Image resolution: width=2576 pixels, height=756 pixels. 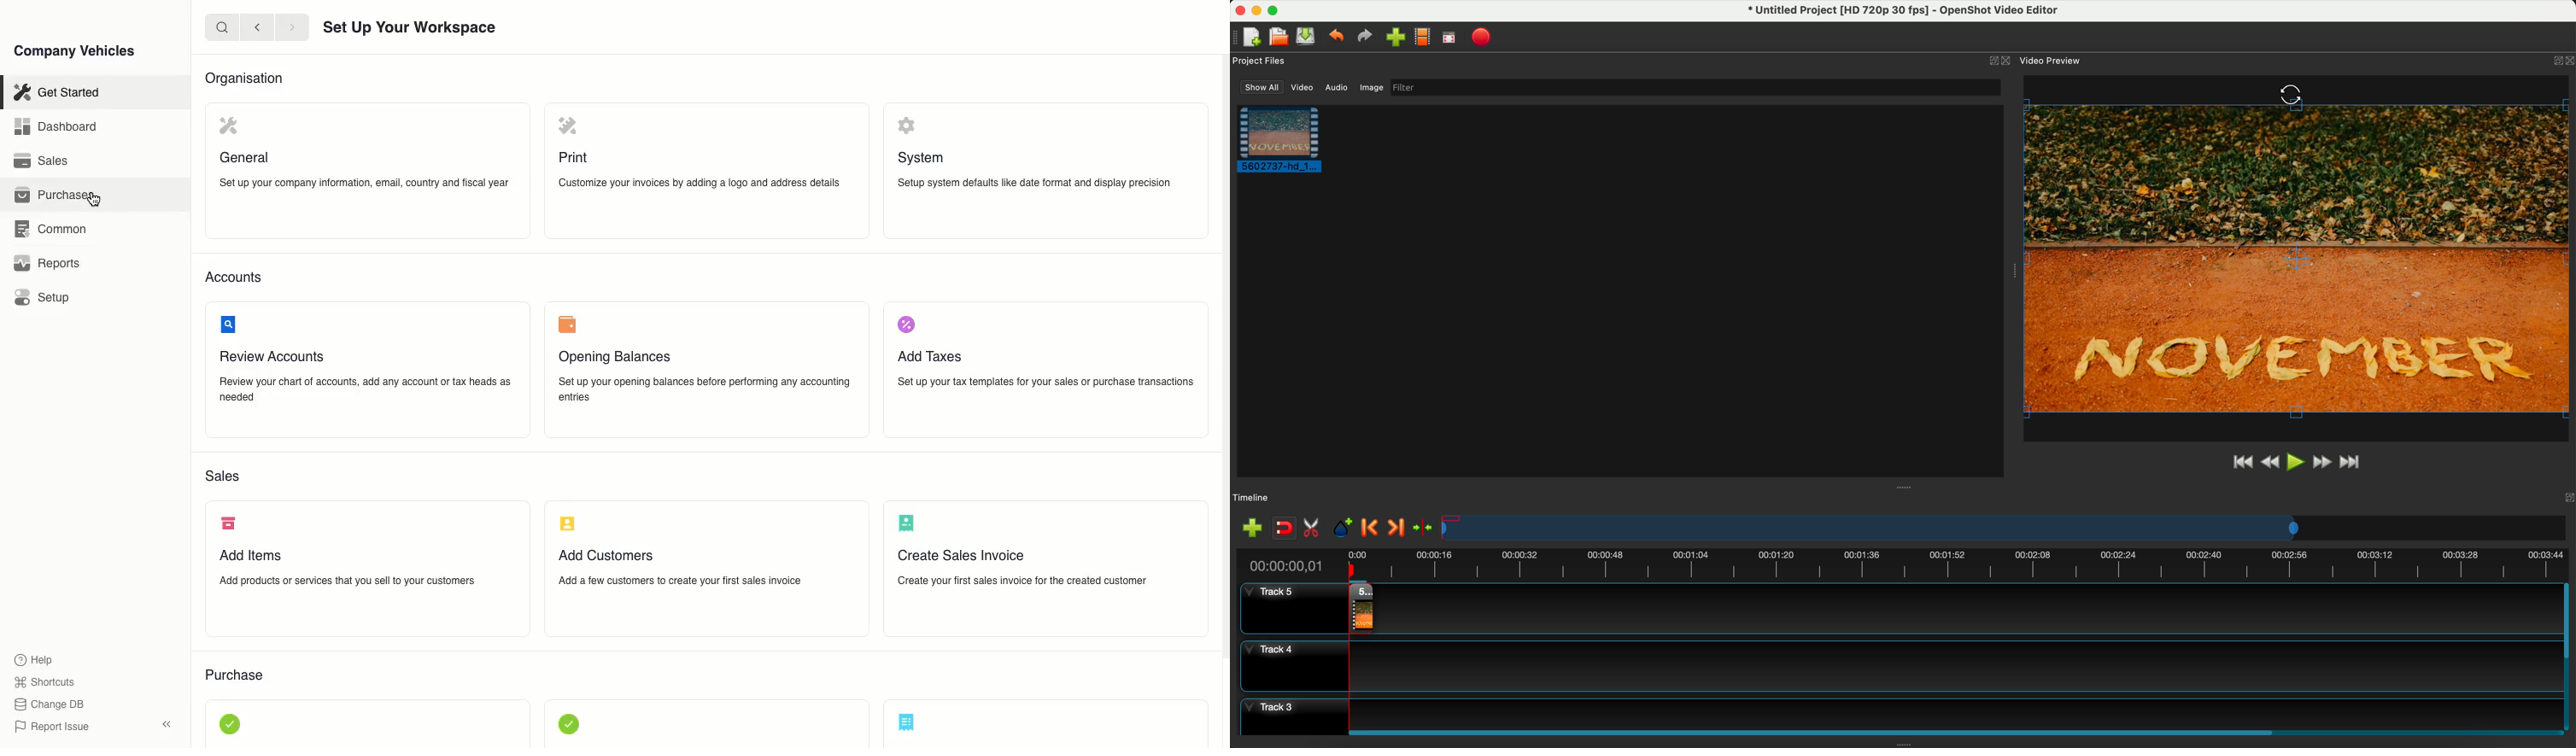 I want to click on Reports, so click(x=45, y=265).